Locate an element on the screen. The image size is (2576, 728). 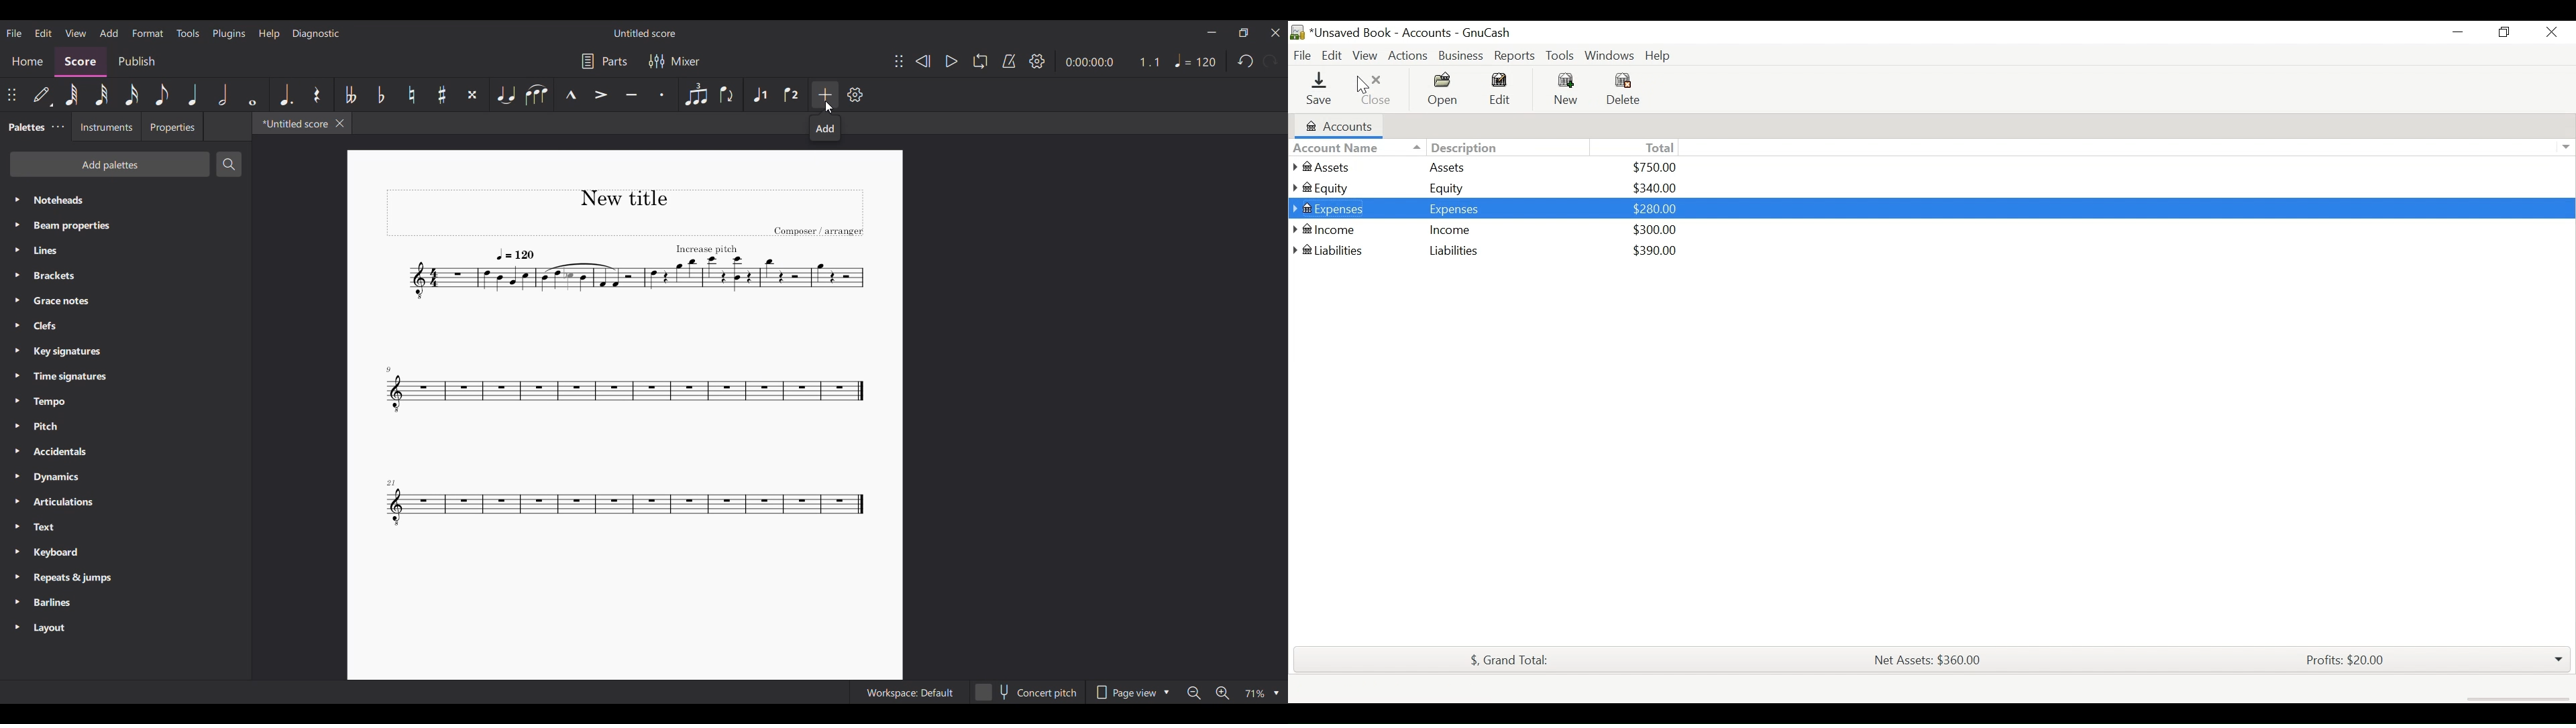
Close interface is located at coordinates (1276, 34).